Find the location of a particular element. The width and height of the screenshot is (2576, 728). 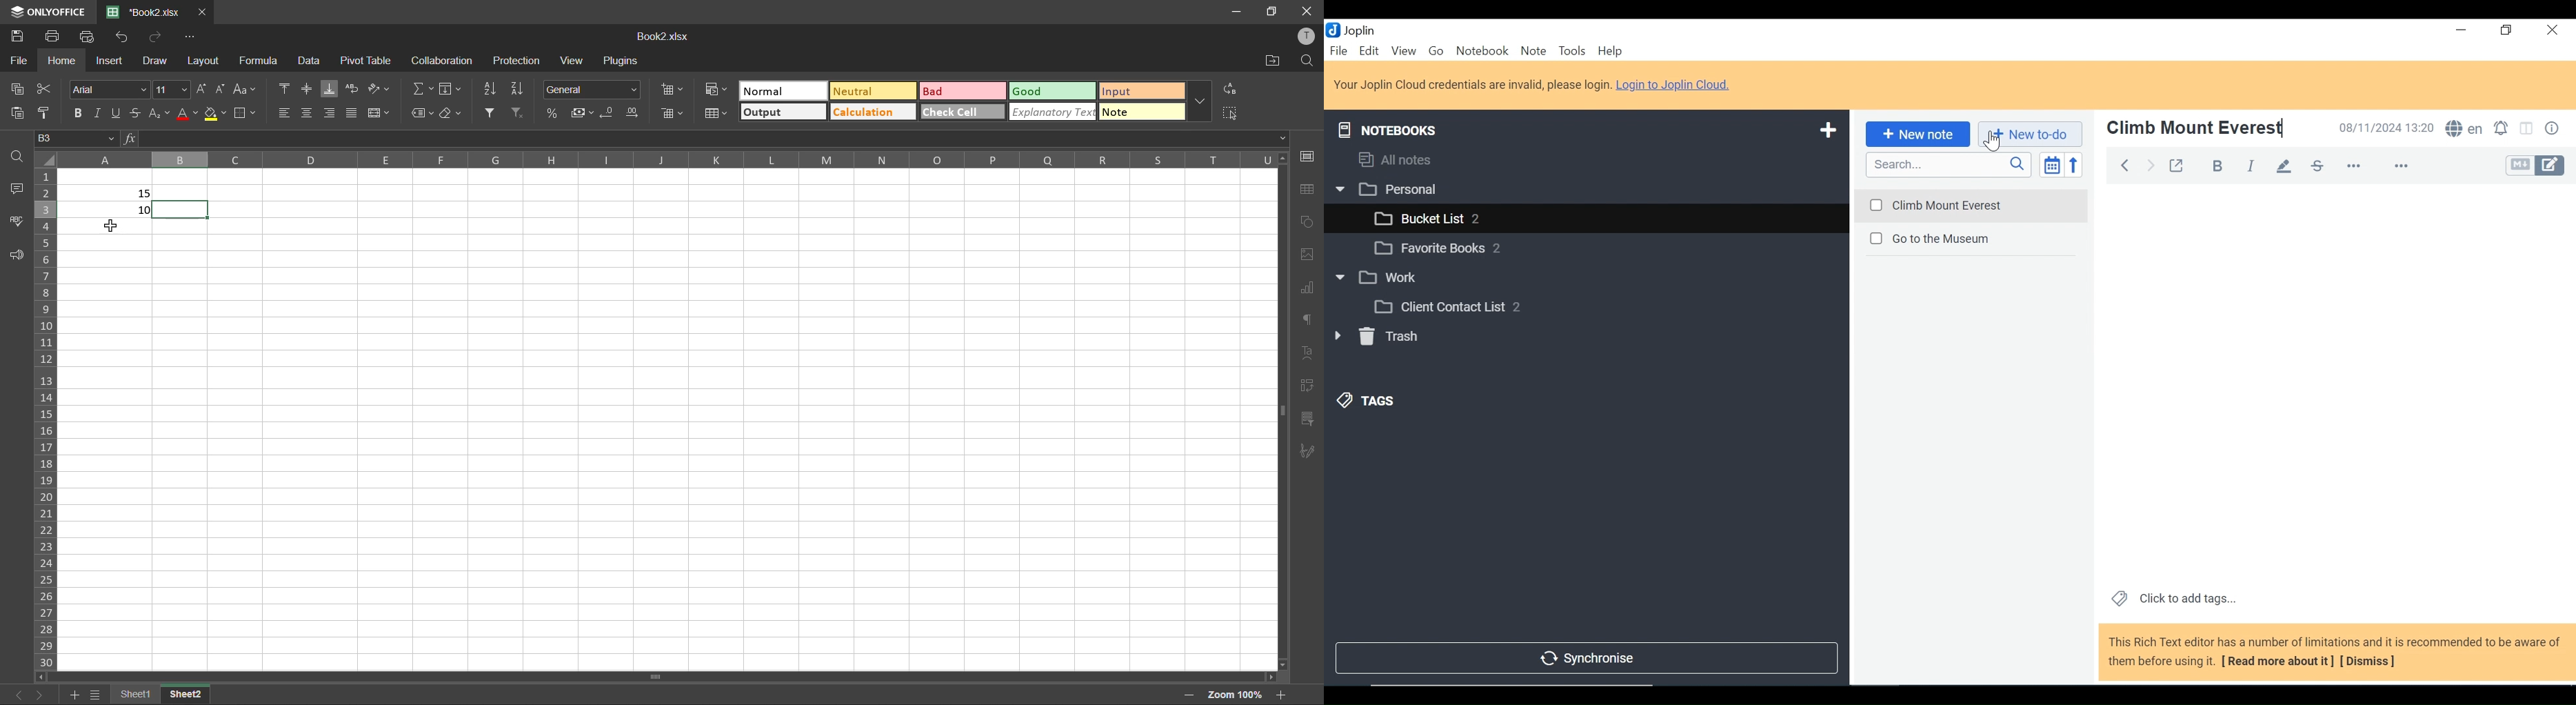

File is located at coordinates (1340, 52).